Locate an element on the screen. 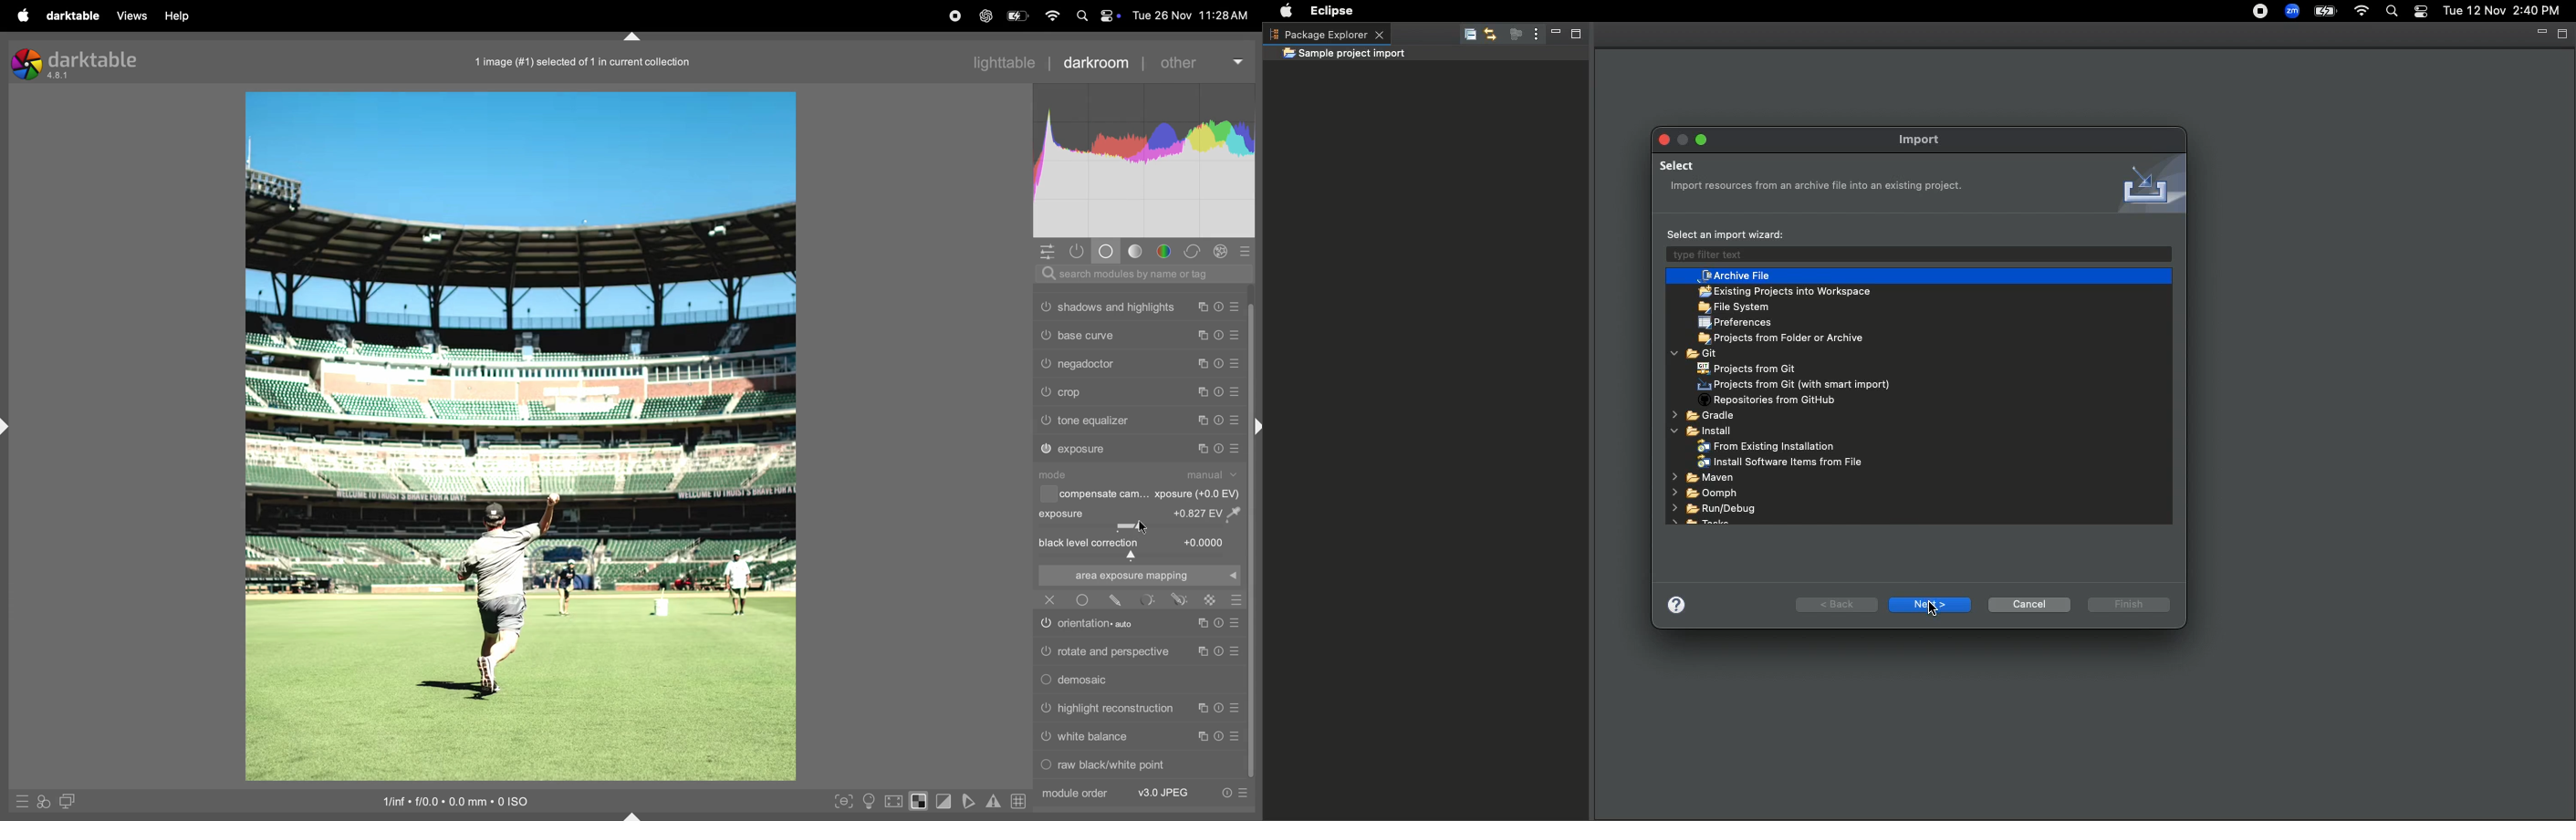 The height and width of the screenshot is (840, 2576). Finish is located at coordinates (2130, 604).